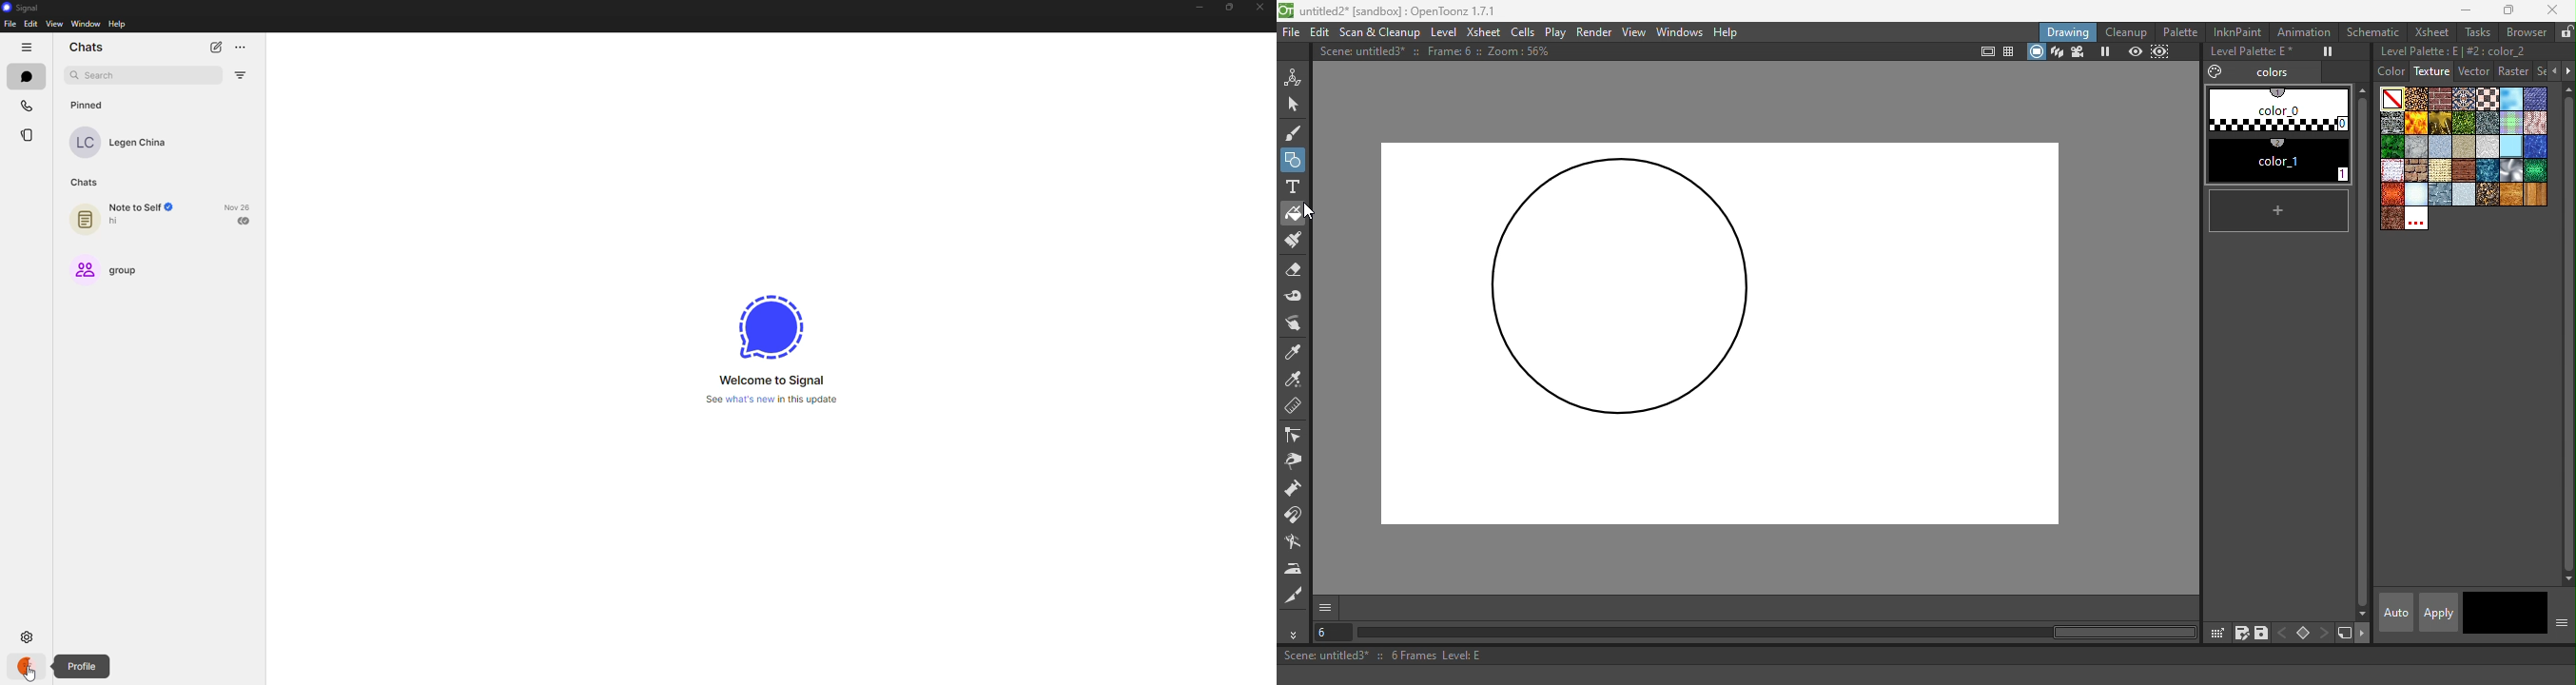  Describe the element at coordinates (2488, 170) in the screenshot. I see `sea` at that location.